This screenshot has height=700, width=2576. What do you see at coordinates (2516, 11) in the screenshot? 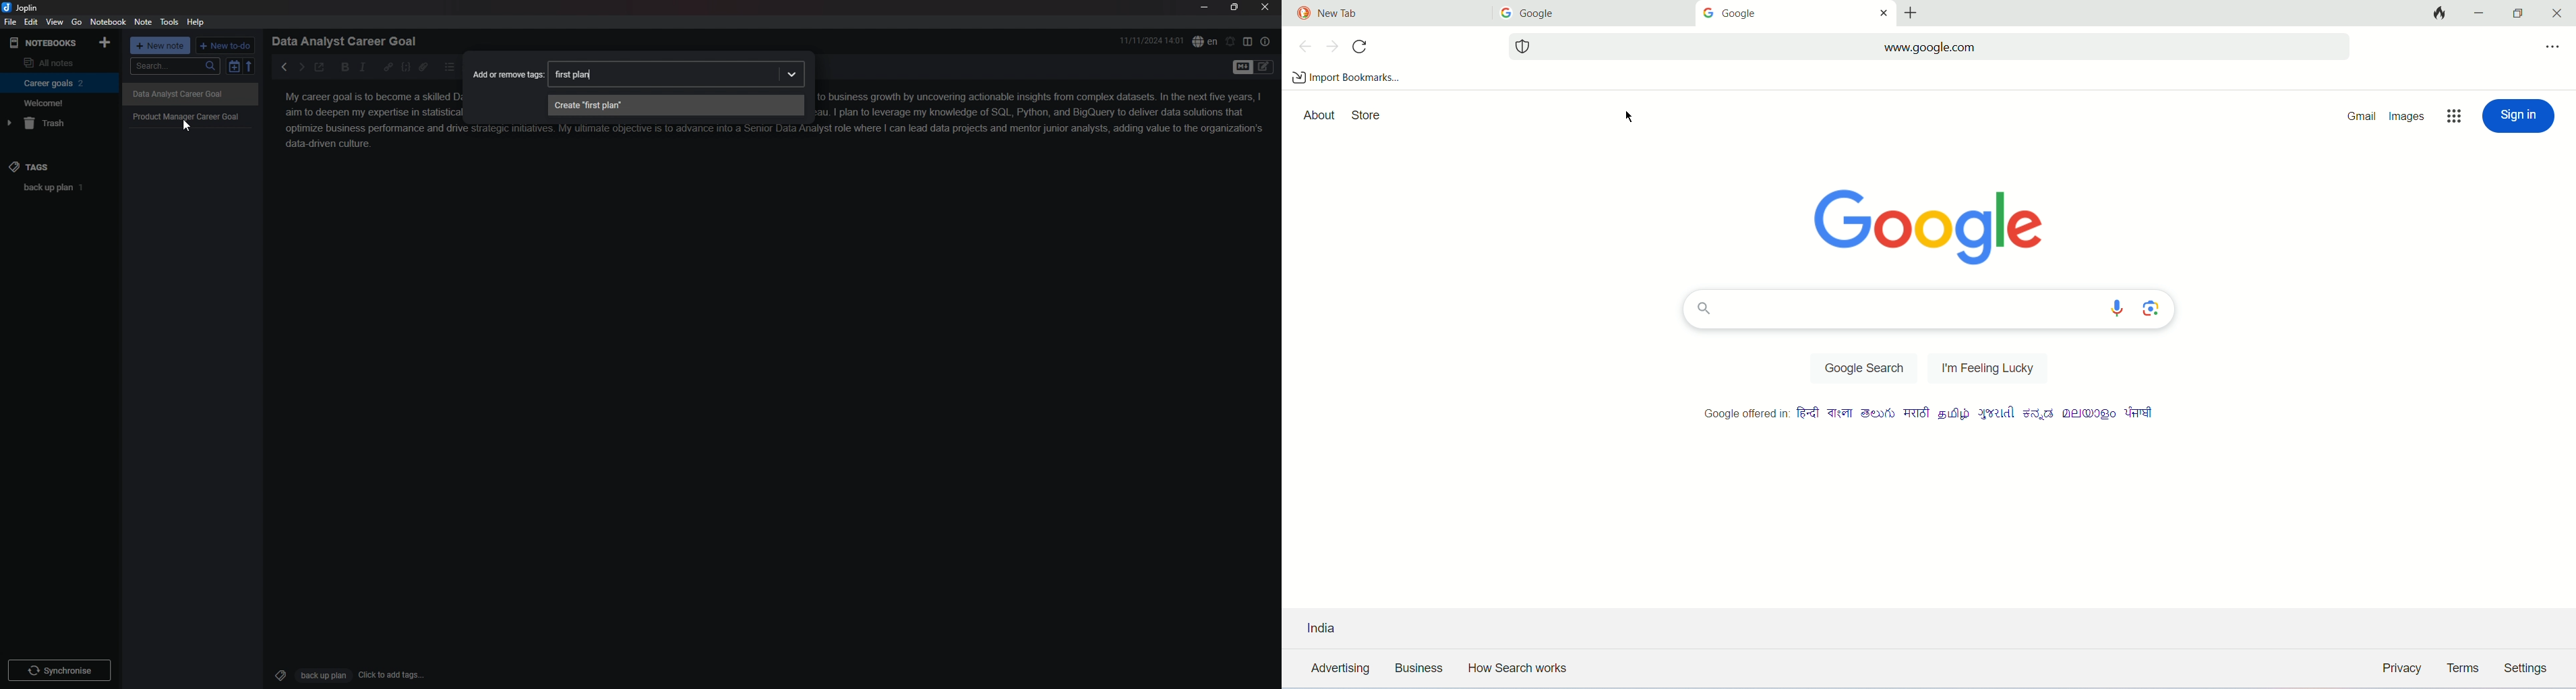
I see `maximize` at bounding box center [2516, 11].